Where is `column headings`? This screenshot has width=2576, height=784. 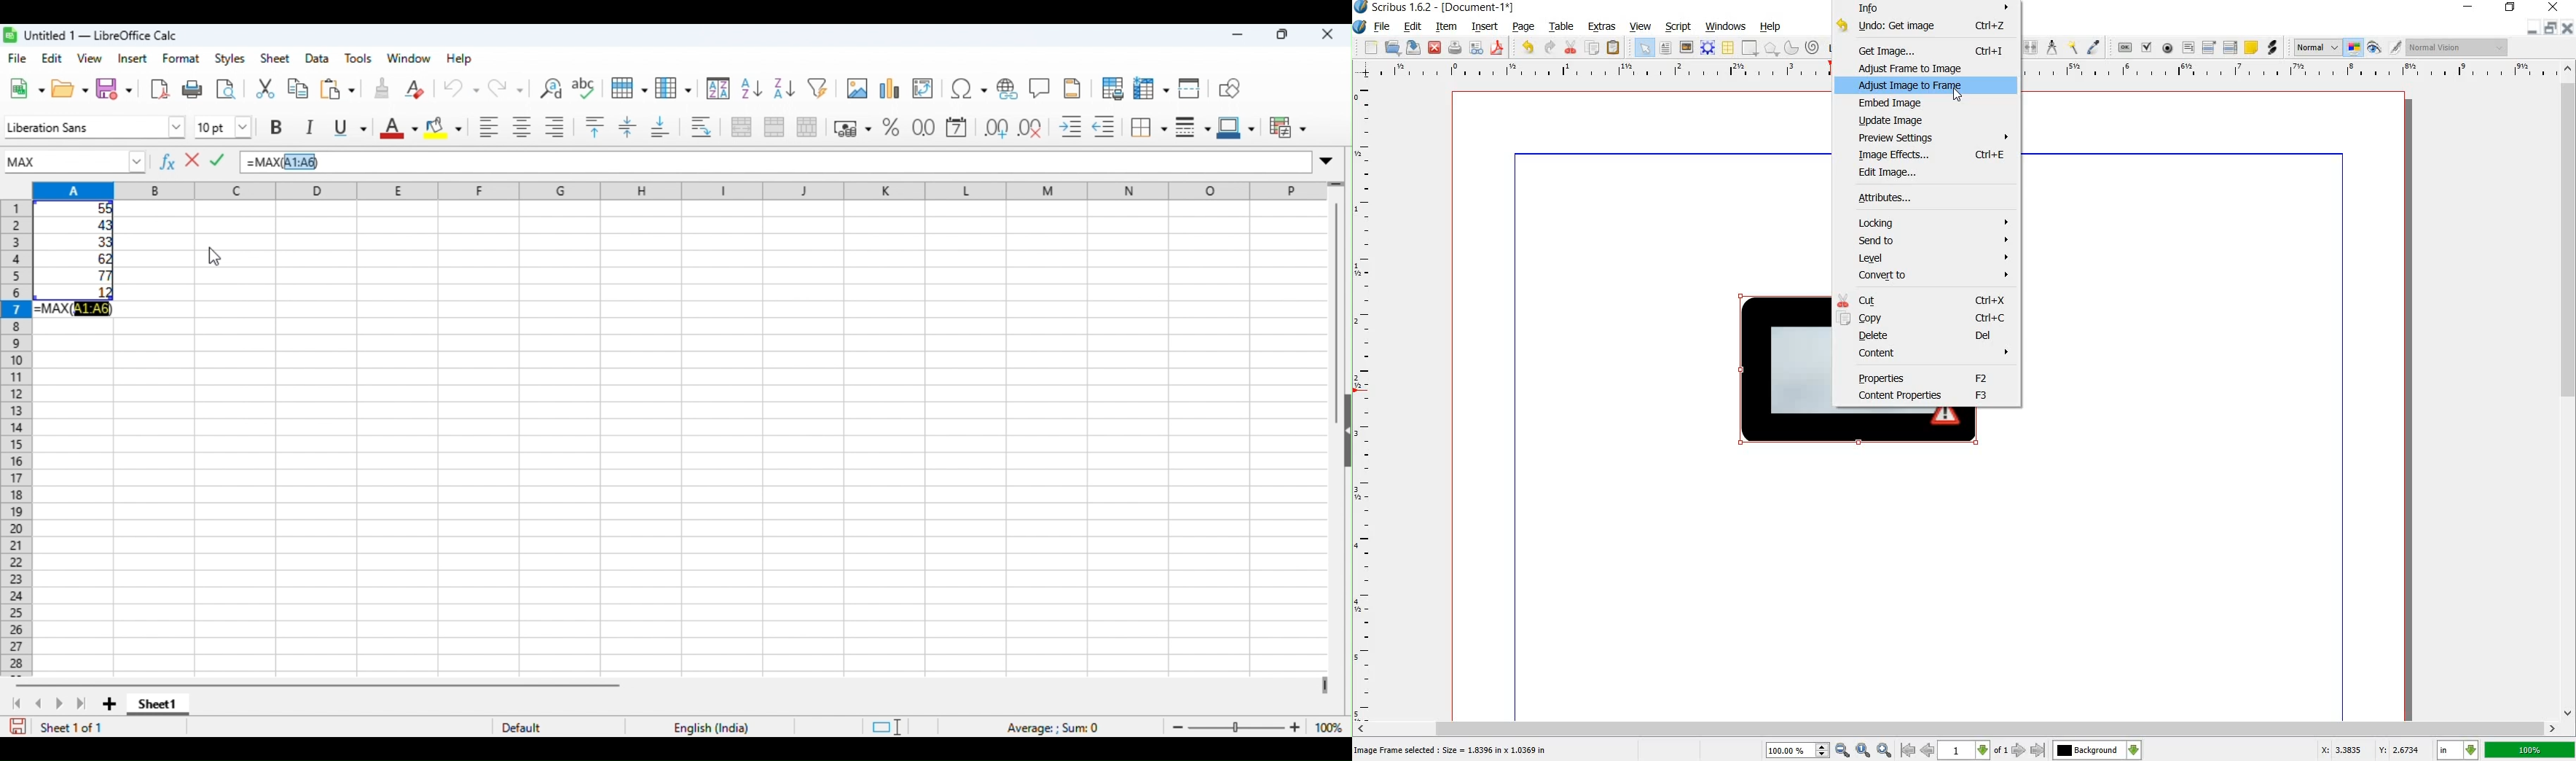 column headings is located at coordinates (670, 190).